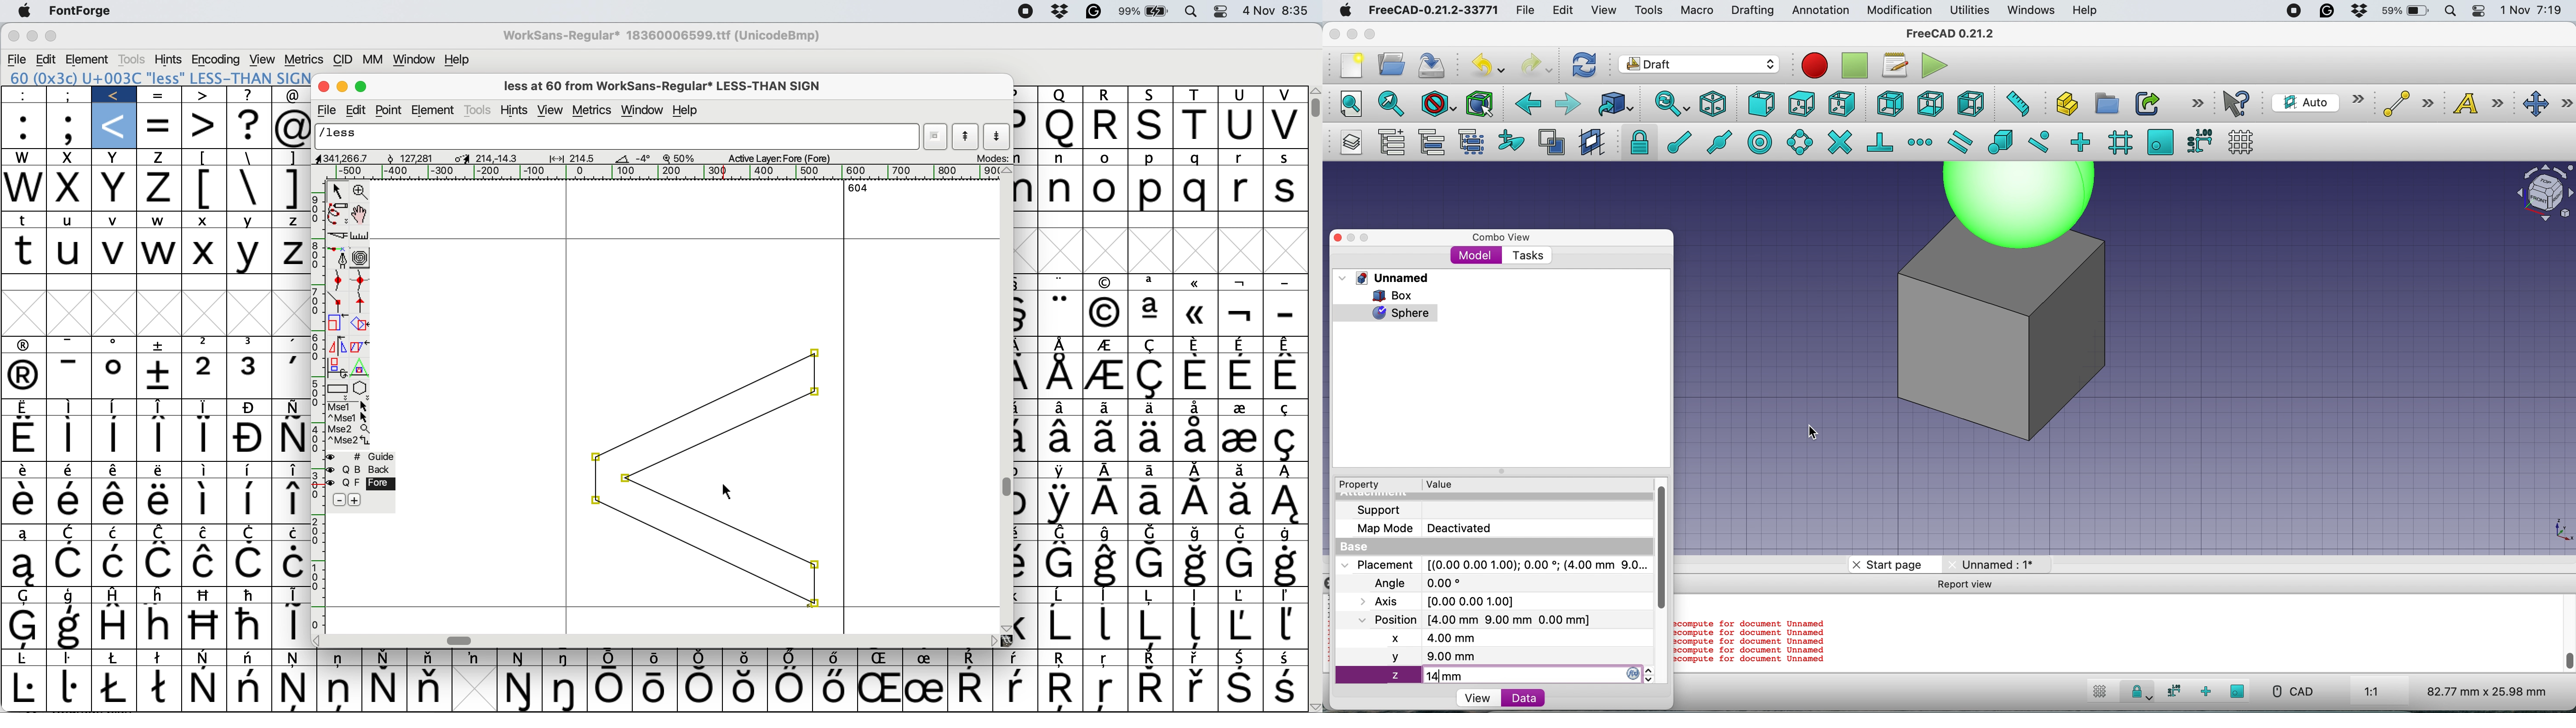  I want to click on combo view, so click(1502, 238).